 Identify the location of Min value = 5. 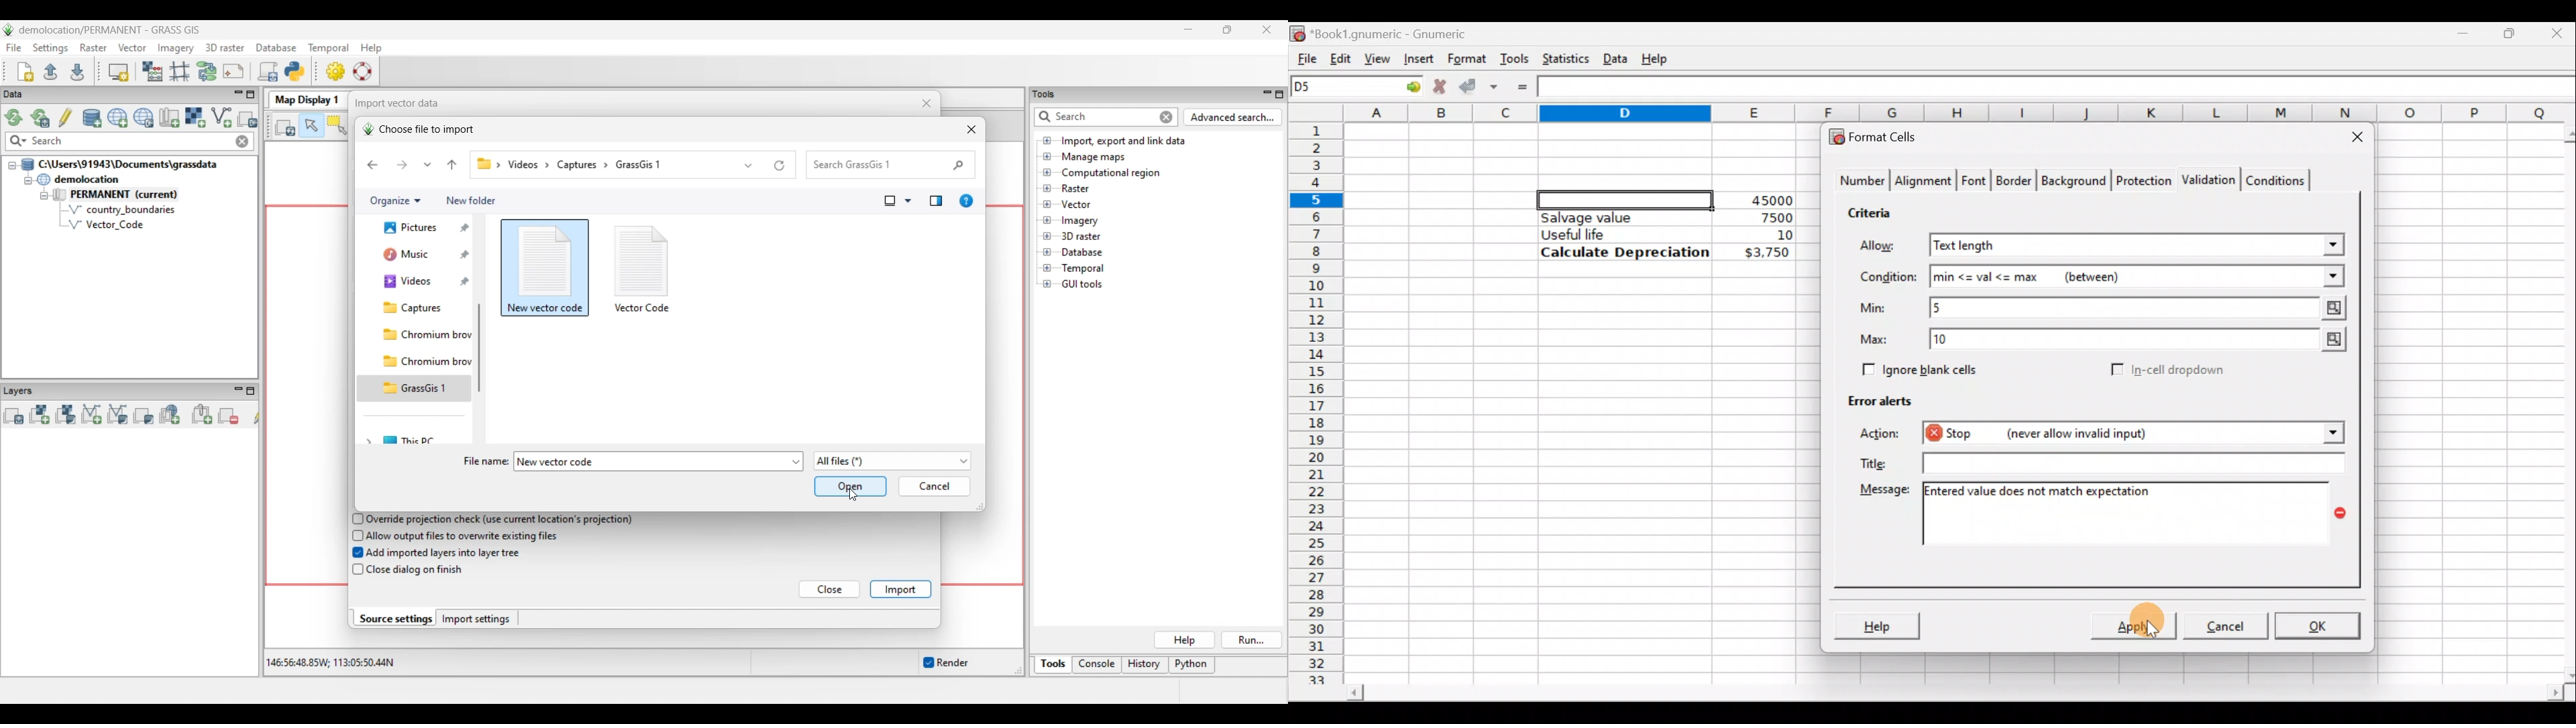
(2140, 308).